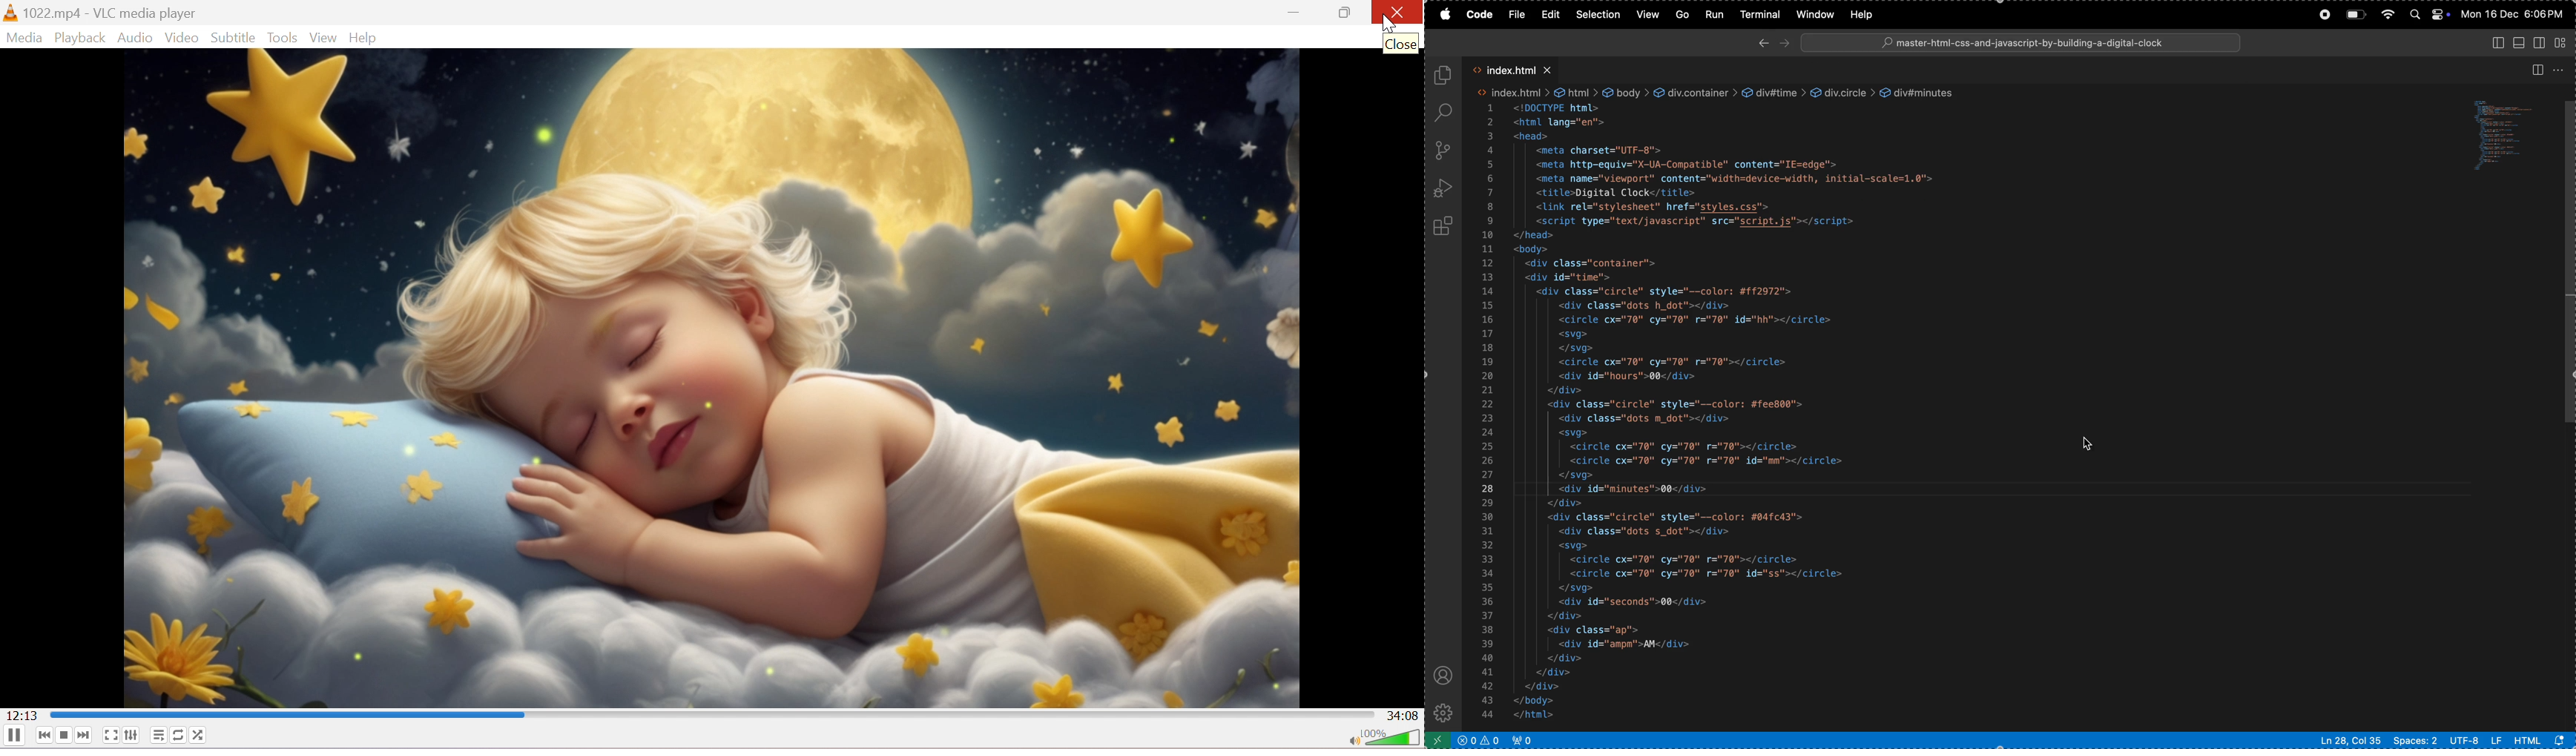 The height and width of the screenshot is (756, 2576). Describe the element at coordinates (1813, 14) in the screenshot. I see `window` at that location.